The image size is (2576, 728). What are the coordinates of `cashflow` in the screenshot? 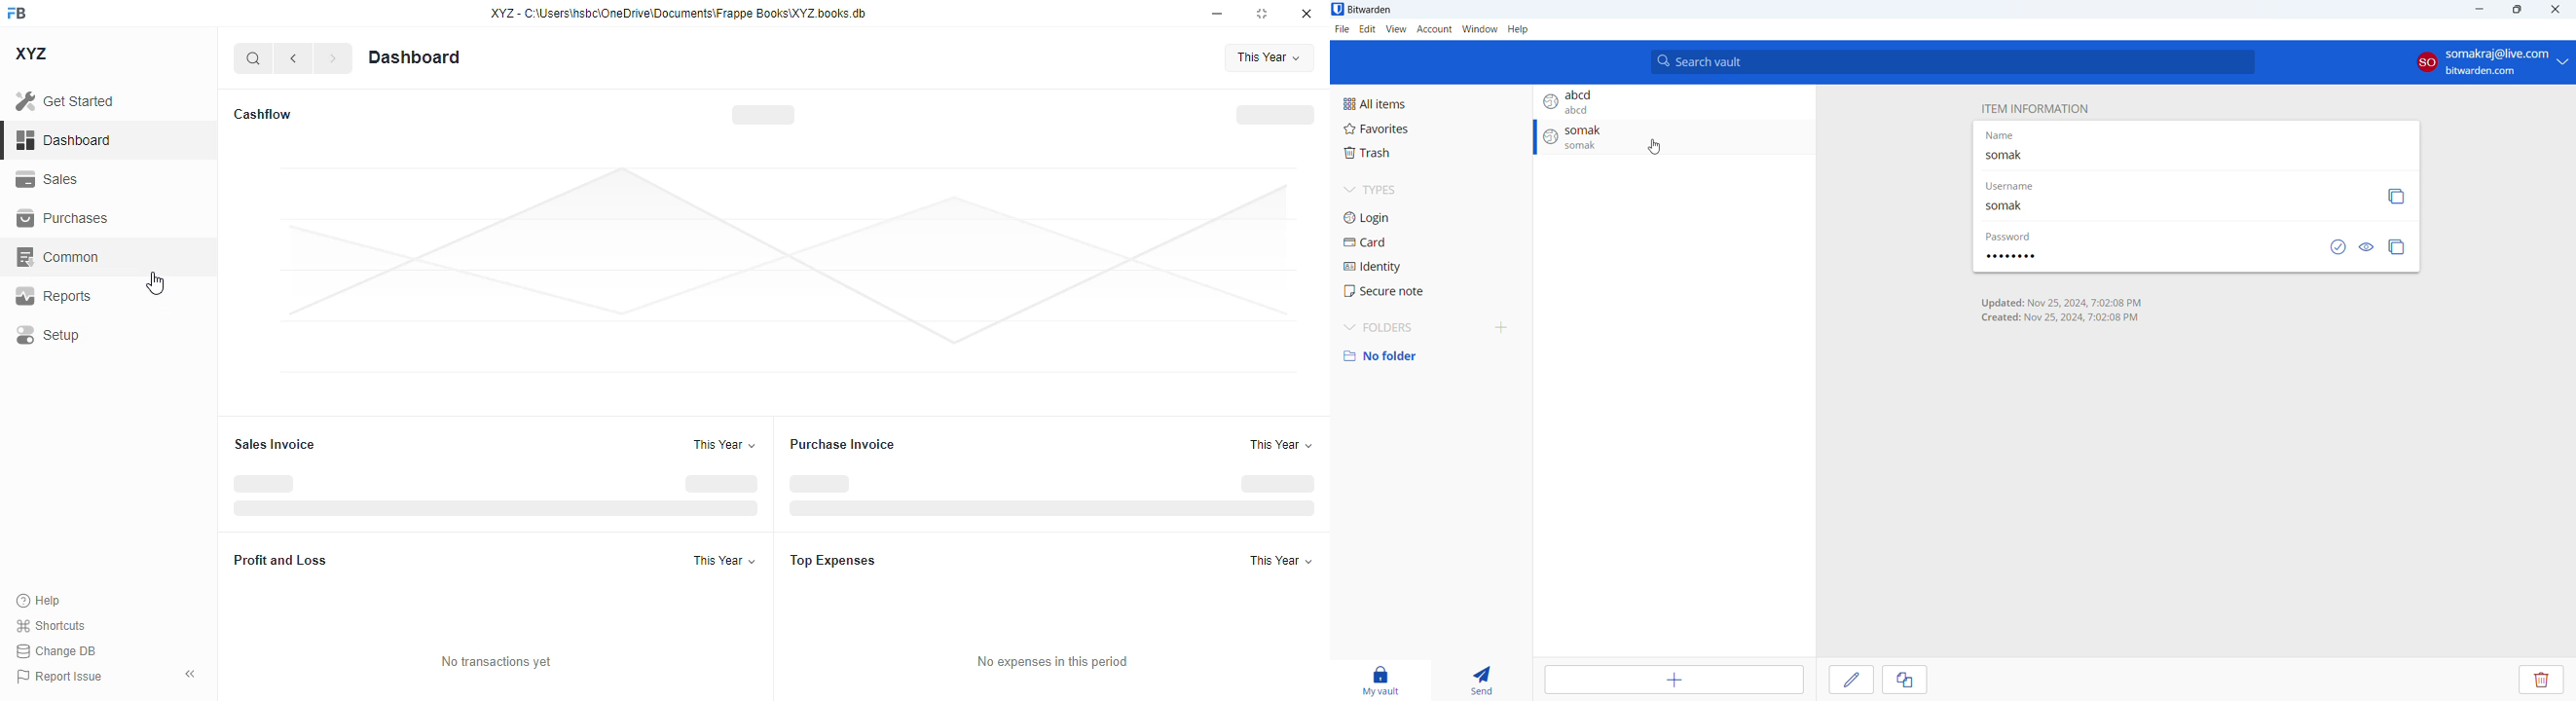 It's located at (261, 114).